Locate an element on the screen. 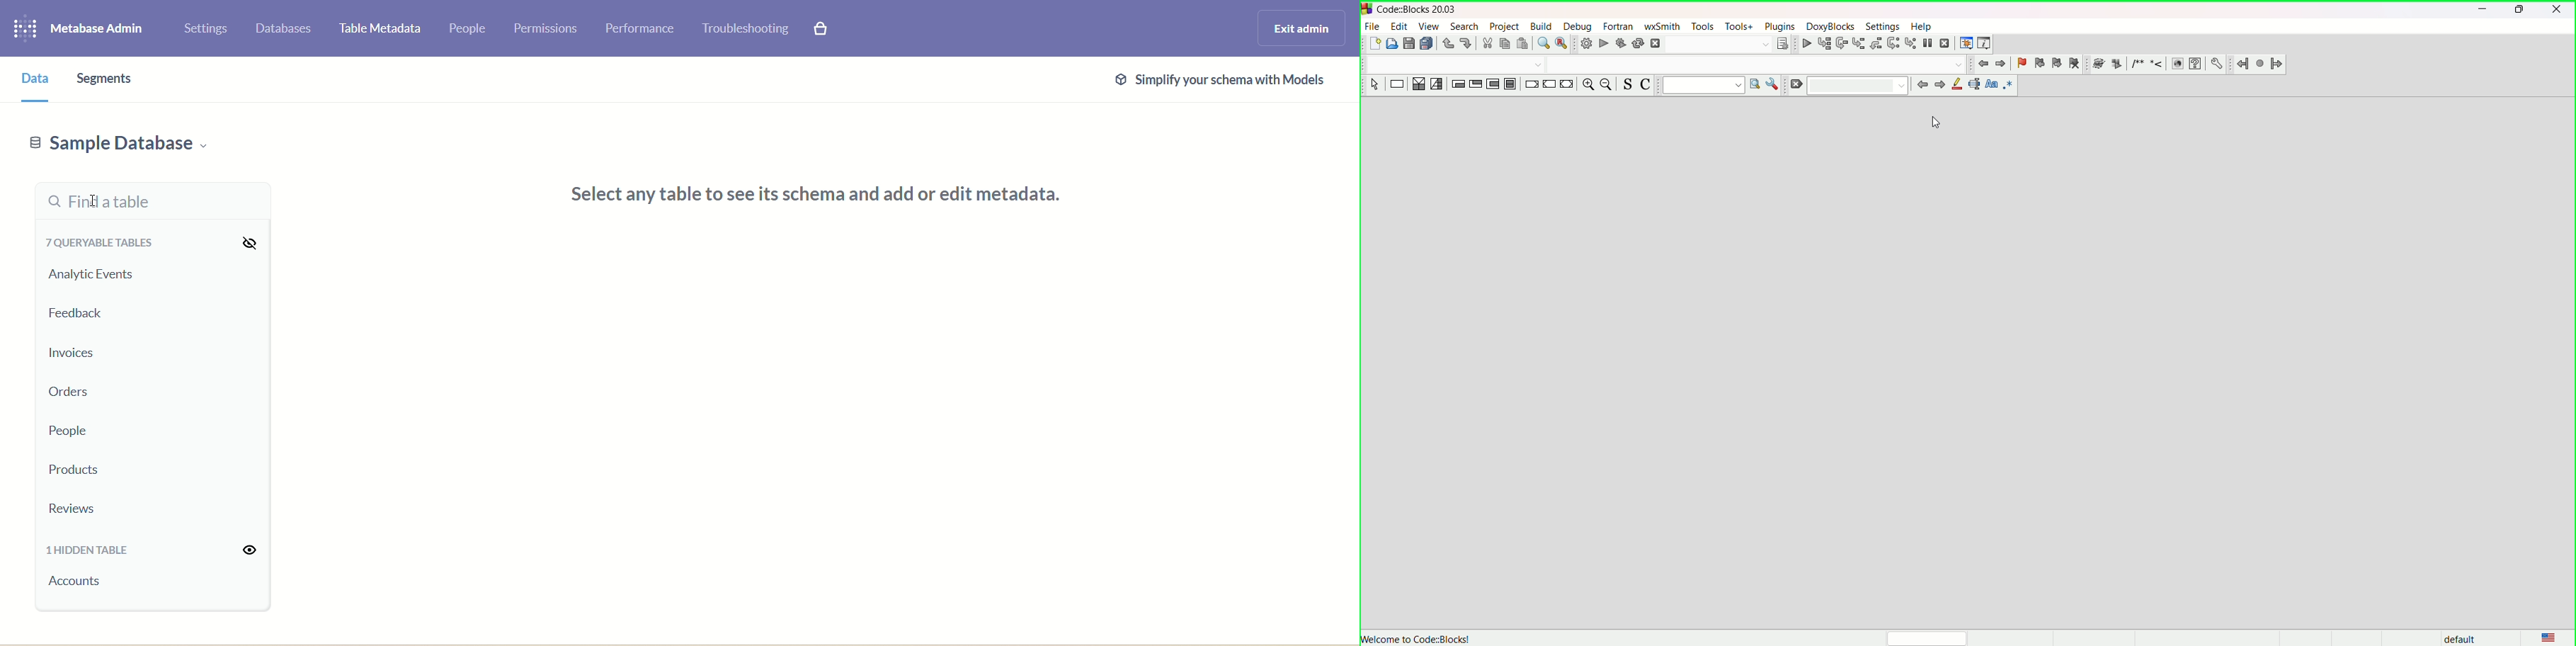 The height and width of the screenshot is (672, 2576). zoom in is located at coordinates (1587, 84).